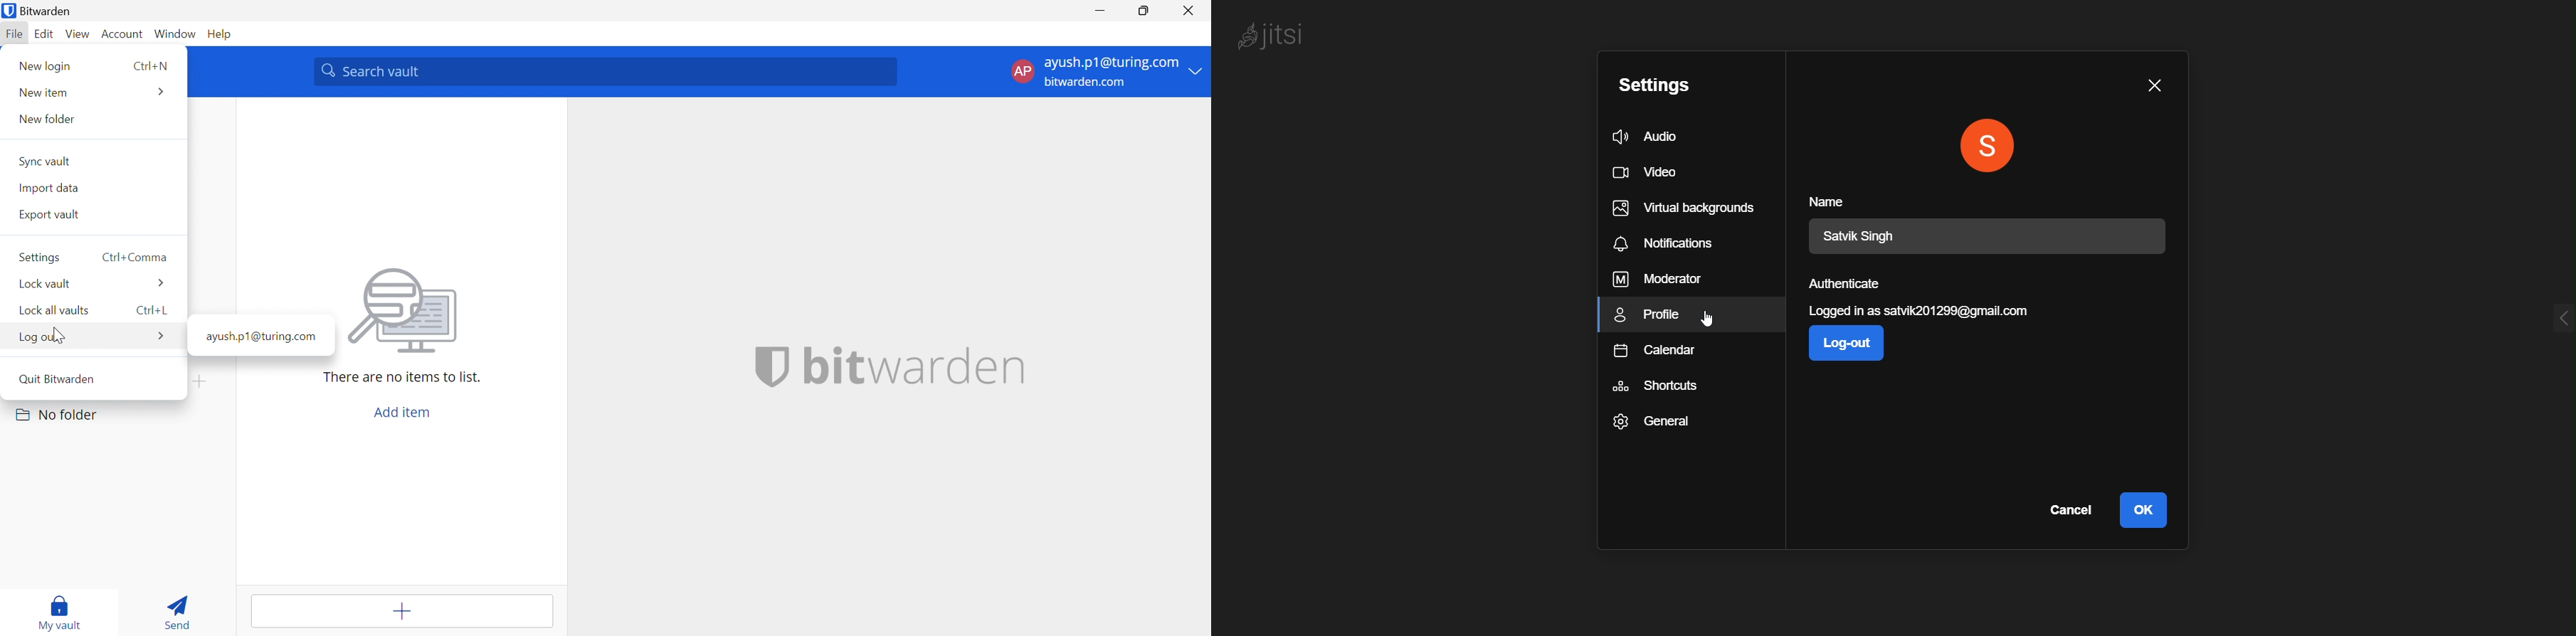 The image size is (2576, 644). Describe the element at coordinates (1688, 209) in the screenshot. I see `virtual backgrounds` at that location.